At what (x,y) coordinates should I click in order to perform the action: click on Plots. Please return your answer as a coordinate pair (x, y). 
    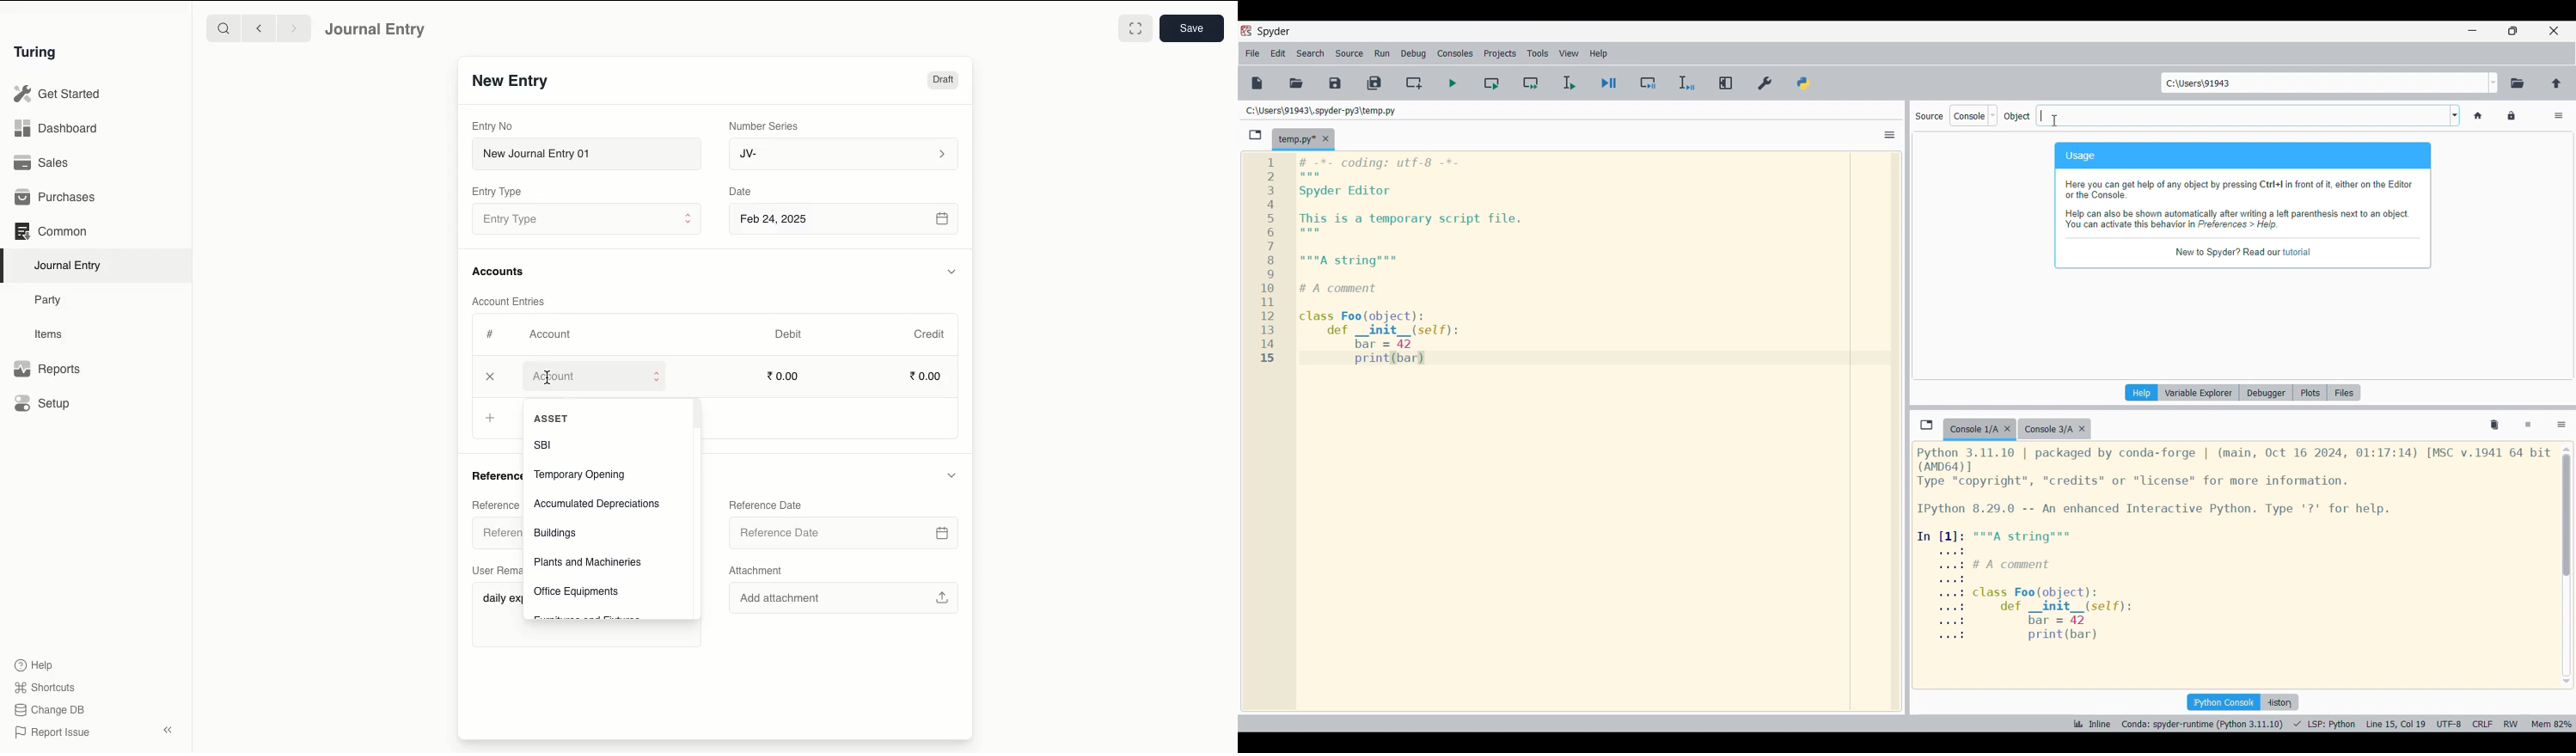
    Looking at the image, I should click on (2308, 393).